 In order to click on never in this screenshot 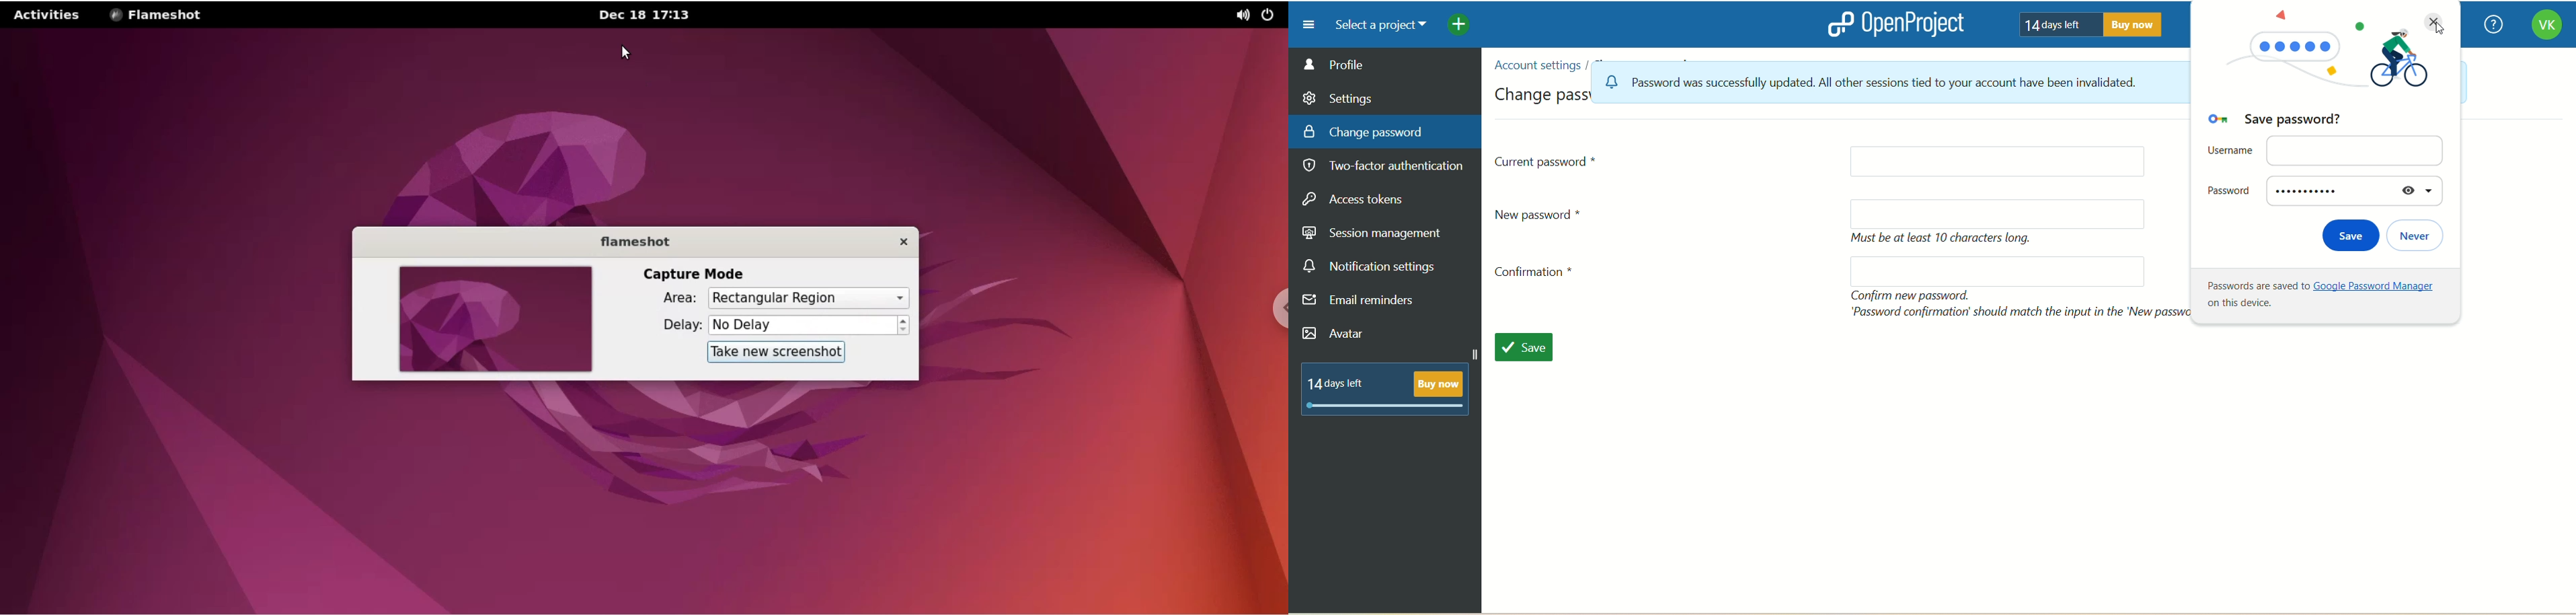, I will do `click(2418, 236)`.